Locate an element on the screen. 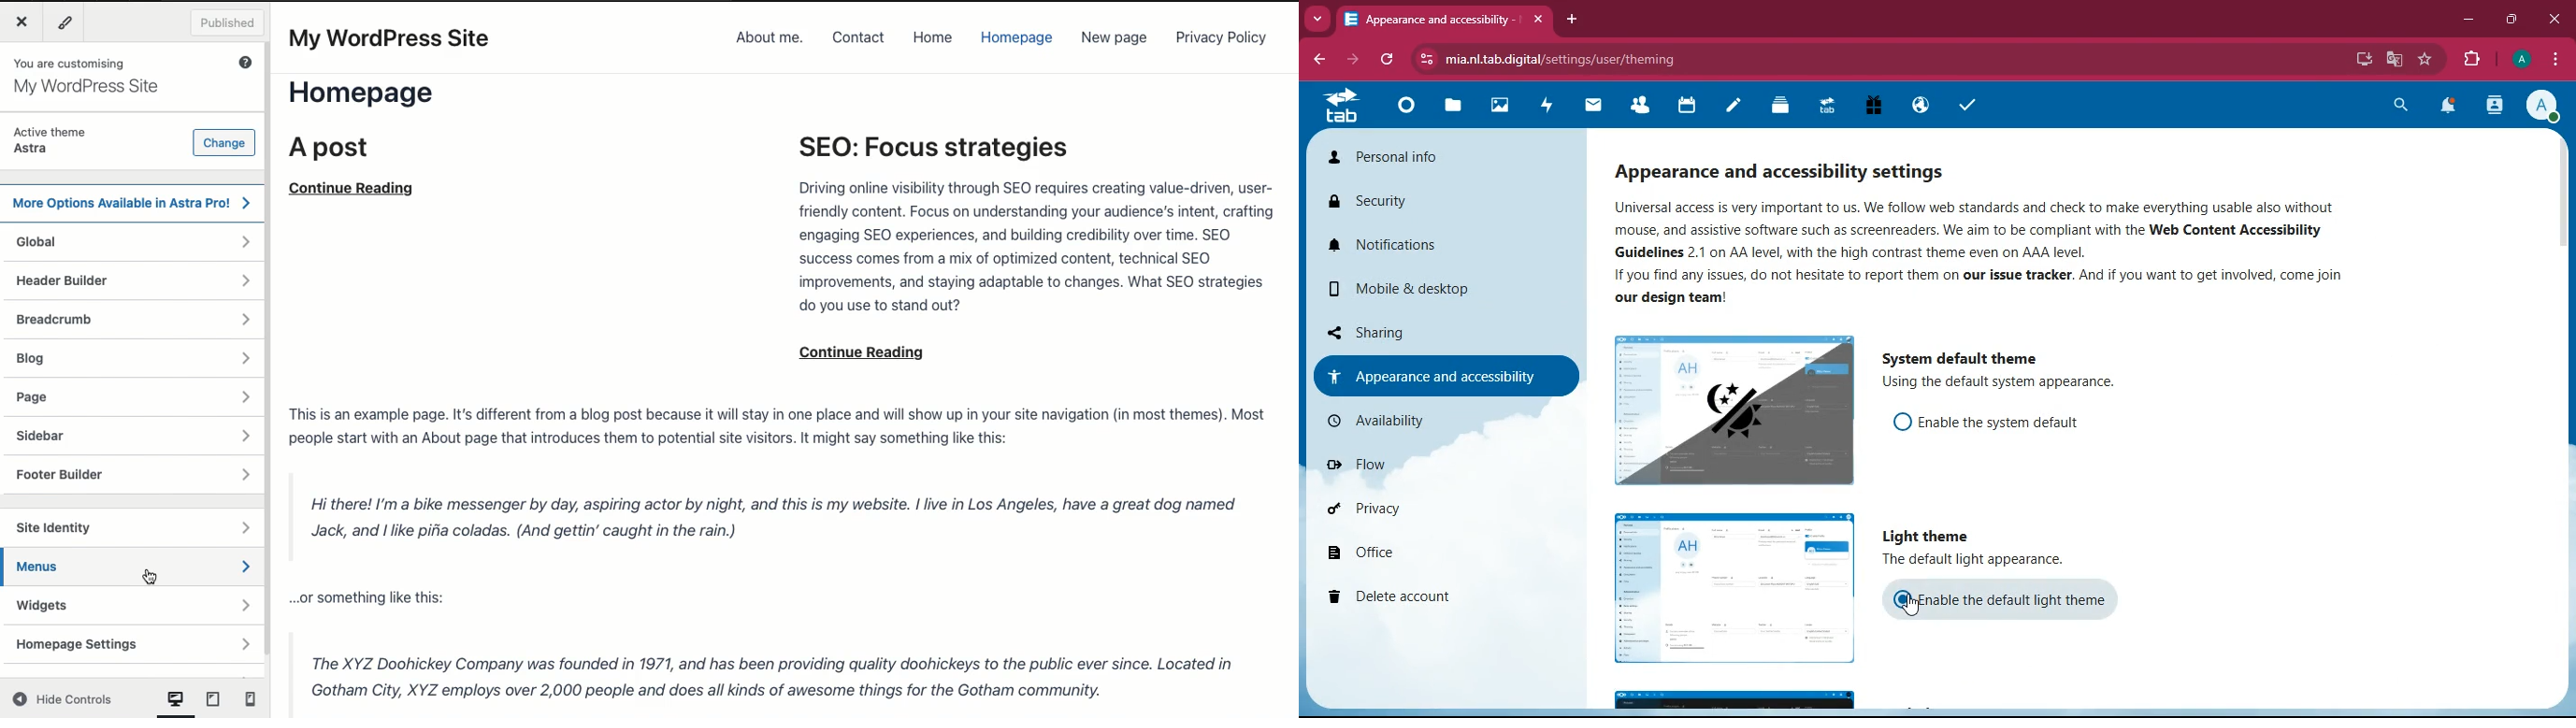  friends is located at coordinates (1636, 107).